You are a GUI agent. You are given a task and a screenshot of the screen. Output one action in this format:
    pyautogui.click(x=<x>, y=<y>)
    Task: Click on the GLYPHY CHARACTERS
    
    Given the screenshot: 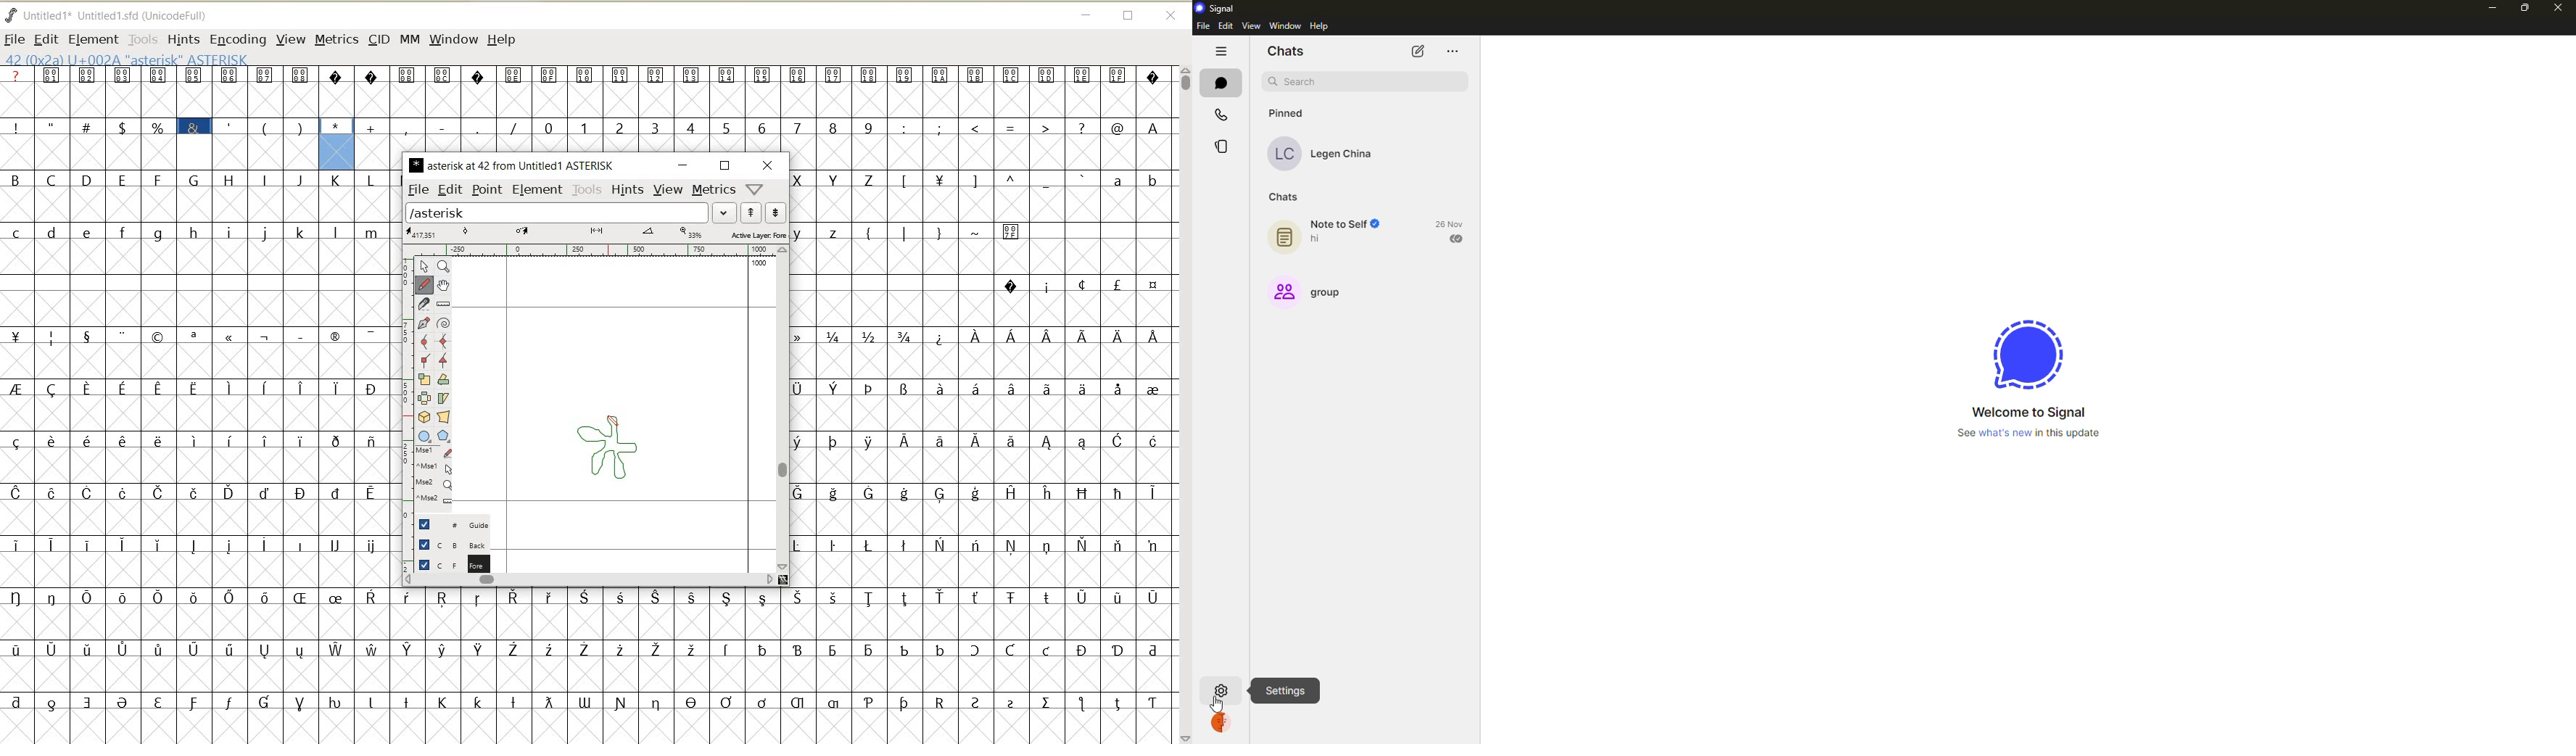 What is the action you would take?
    pyautogui.click(x=197, y=456)
    